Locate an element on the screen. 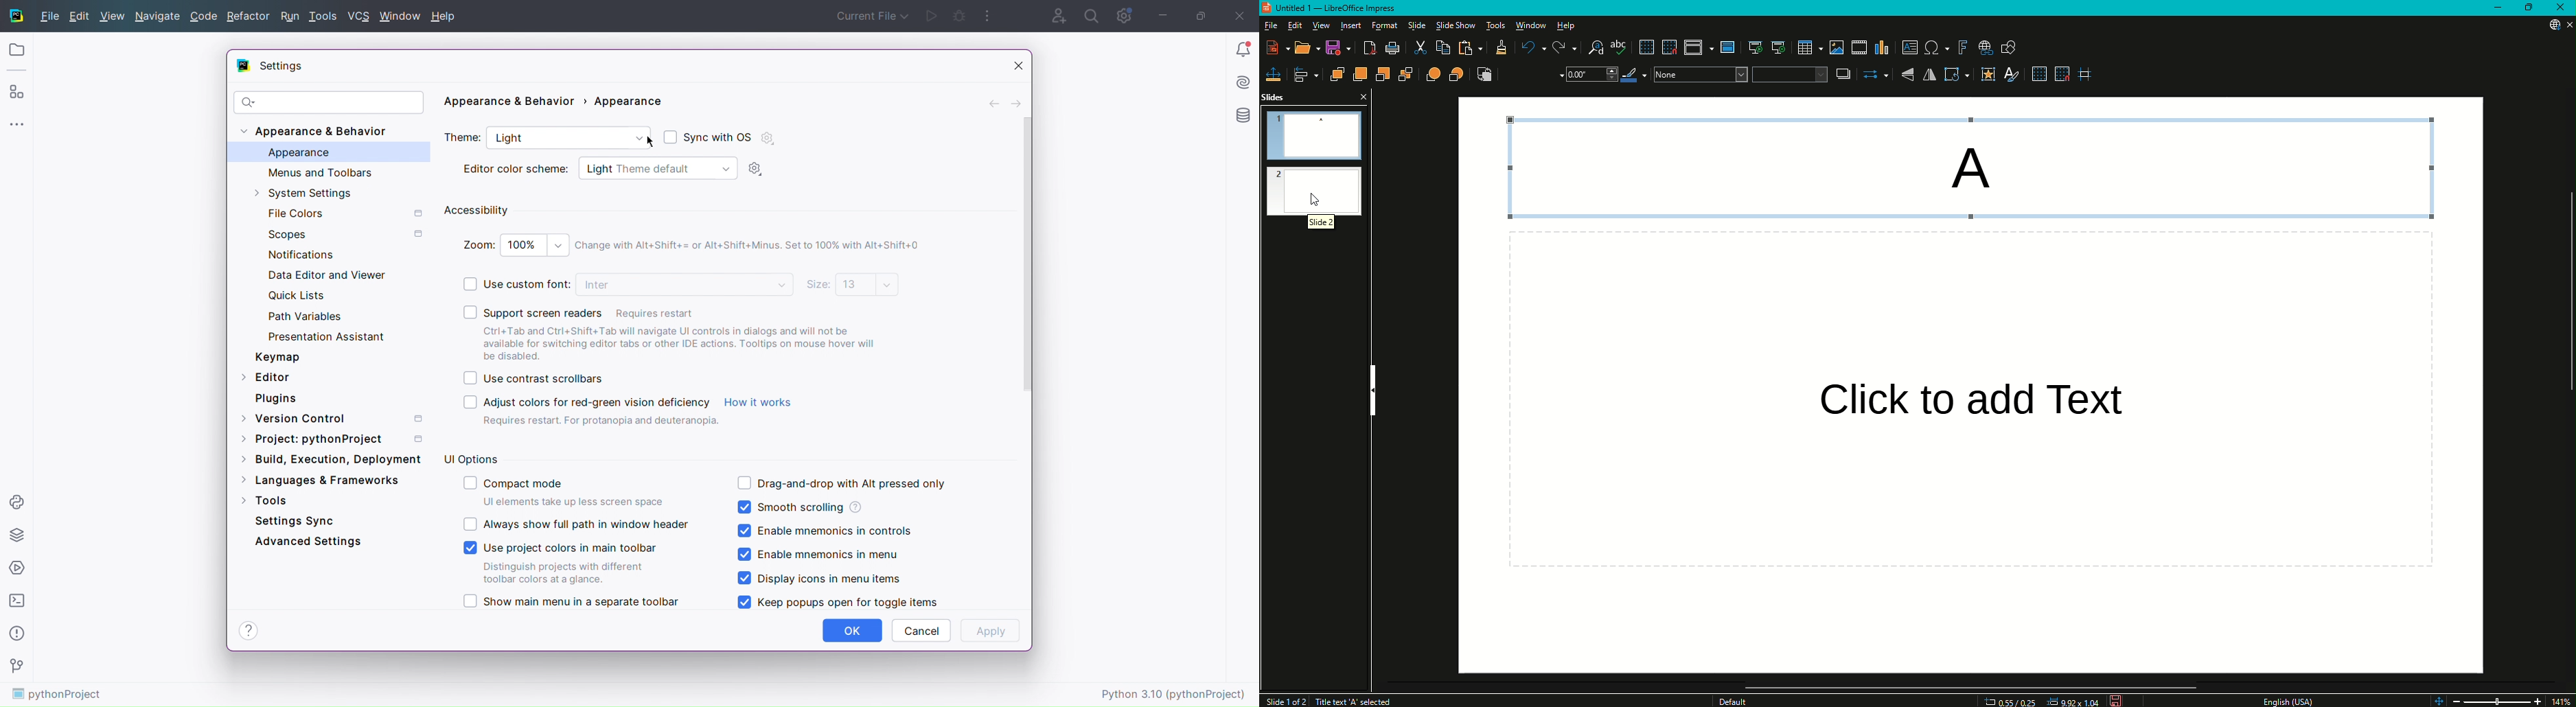  14% is located at coordinates (2563, 700).